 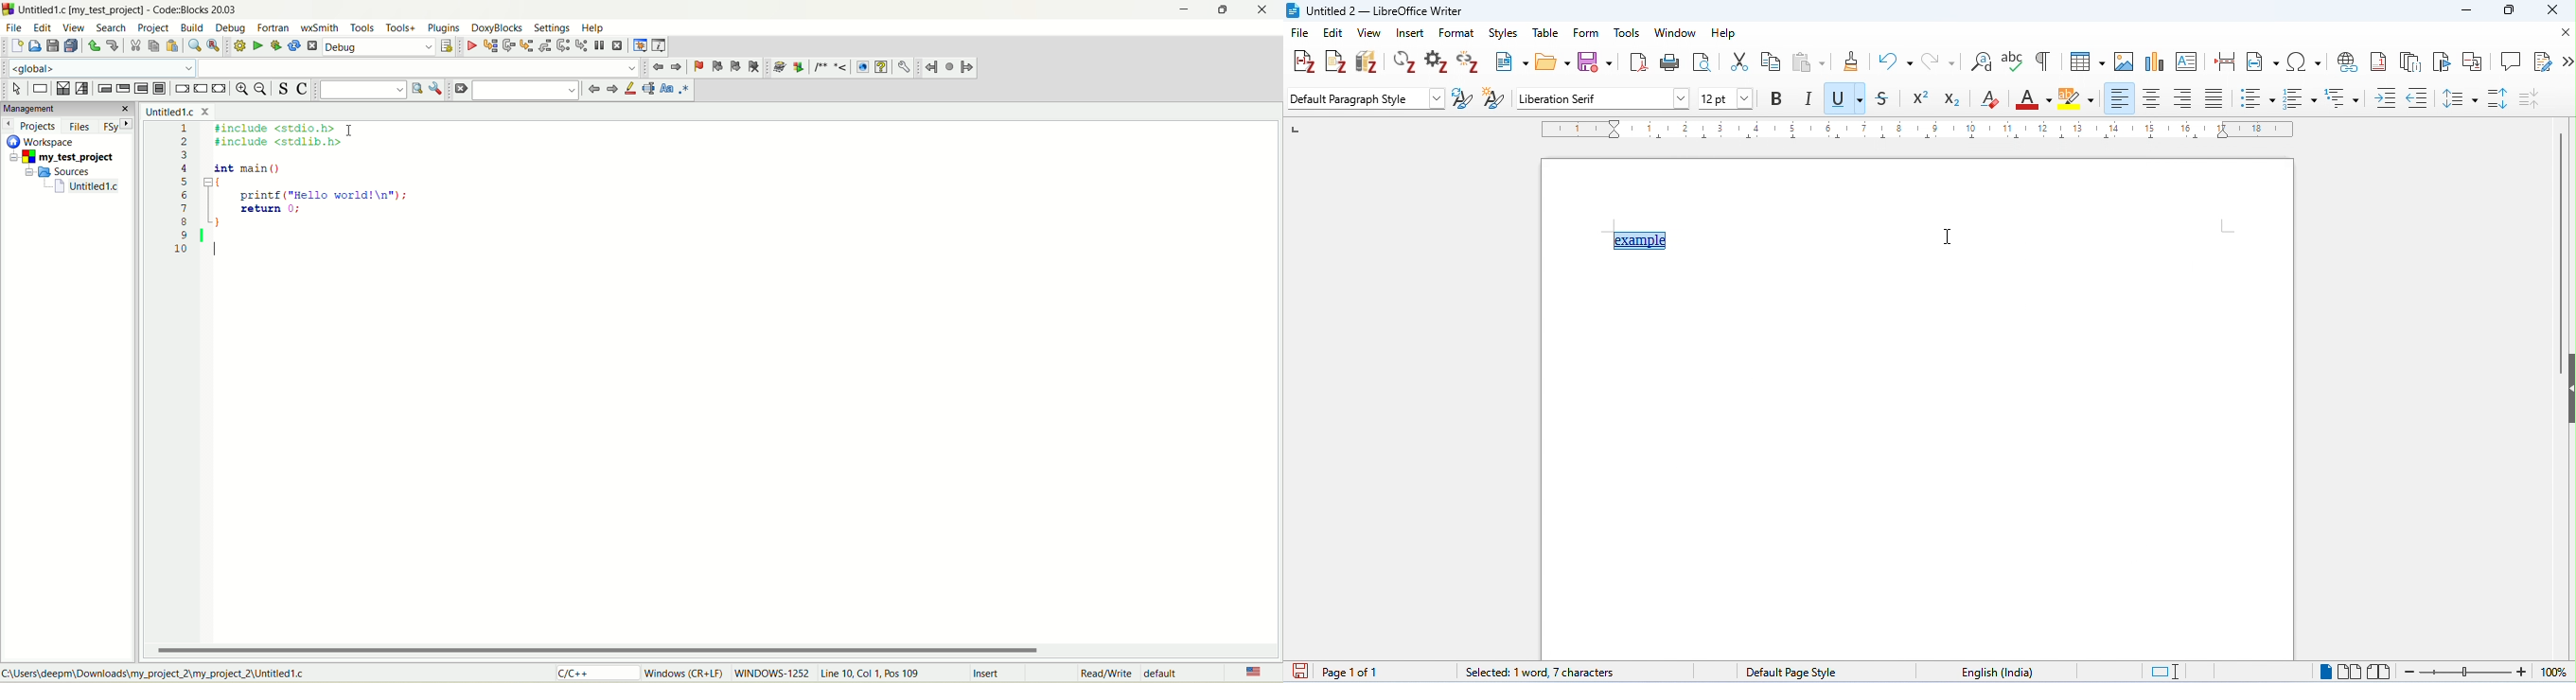 What do you see at coordinates (284, 89) in the screenshot?
I see `toggle search` at bounding box center [284, 89].